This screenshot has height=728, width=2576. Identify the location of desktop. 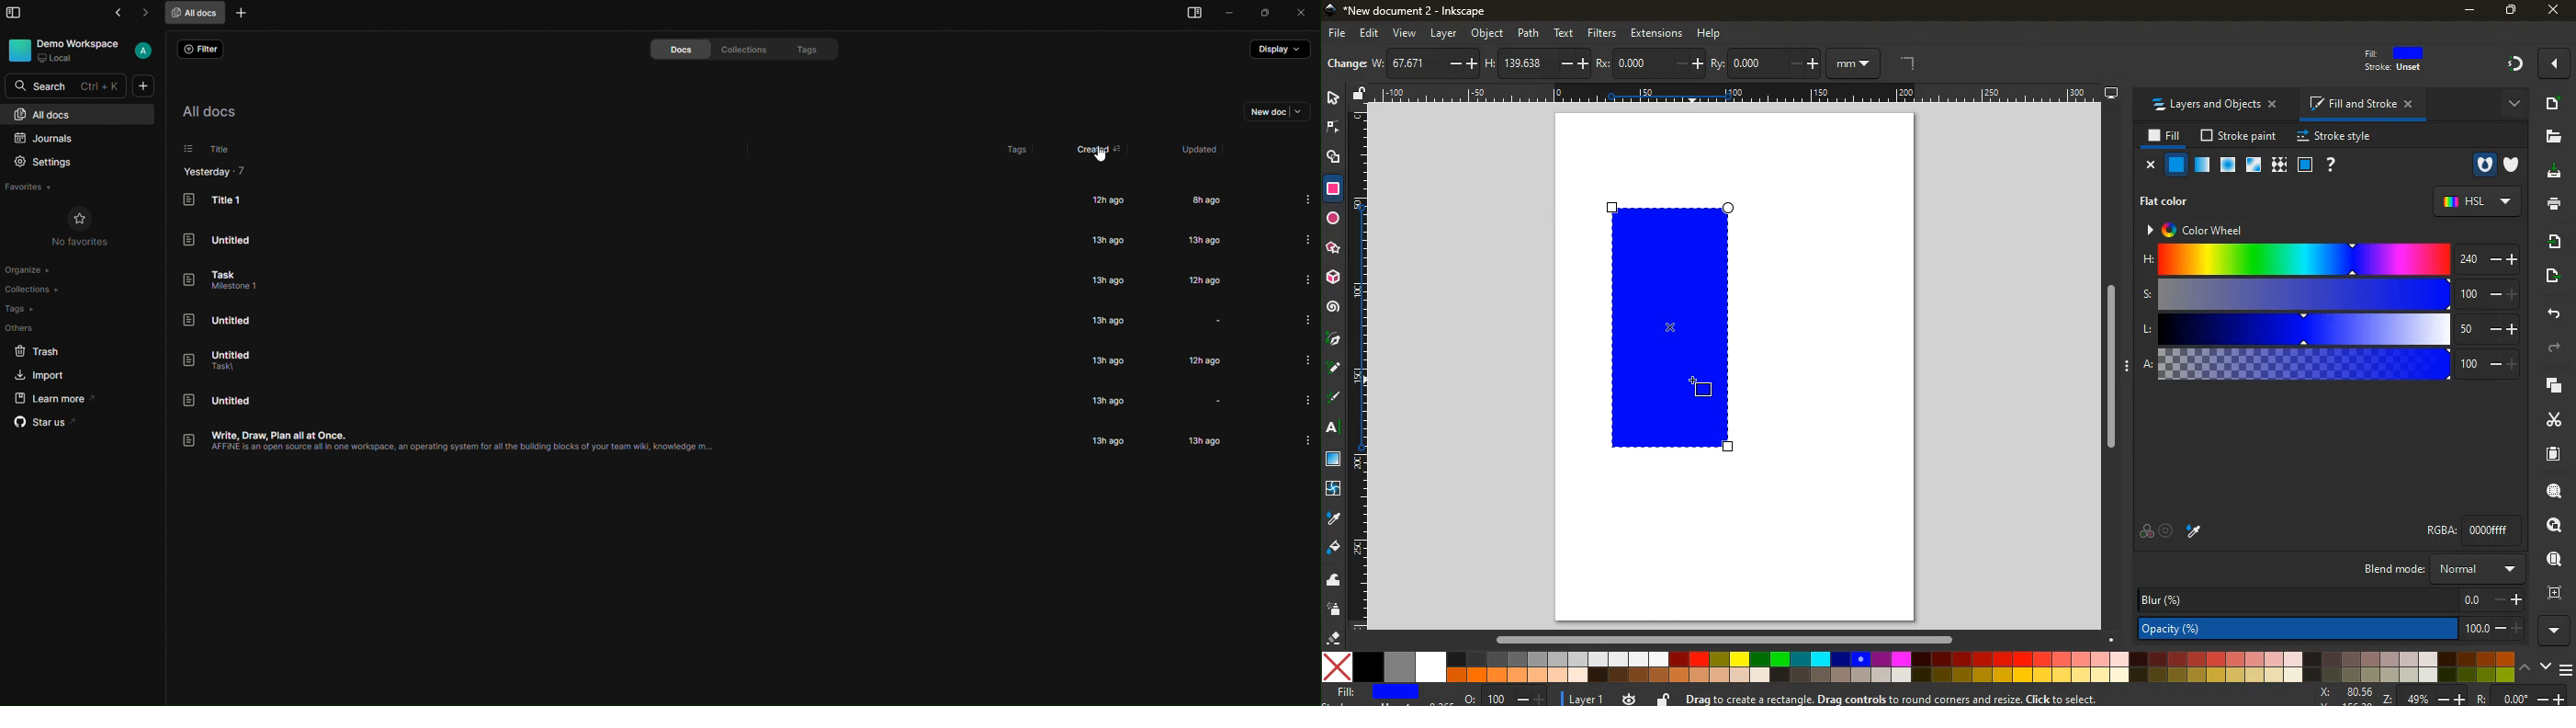
(2111, 93).